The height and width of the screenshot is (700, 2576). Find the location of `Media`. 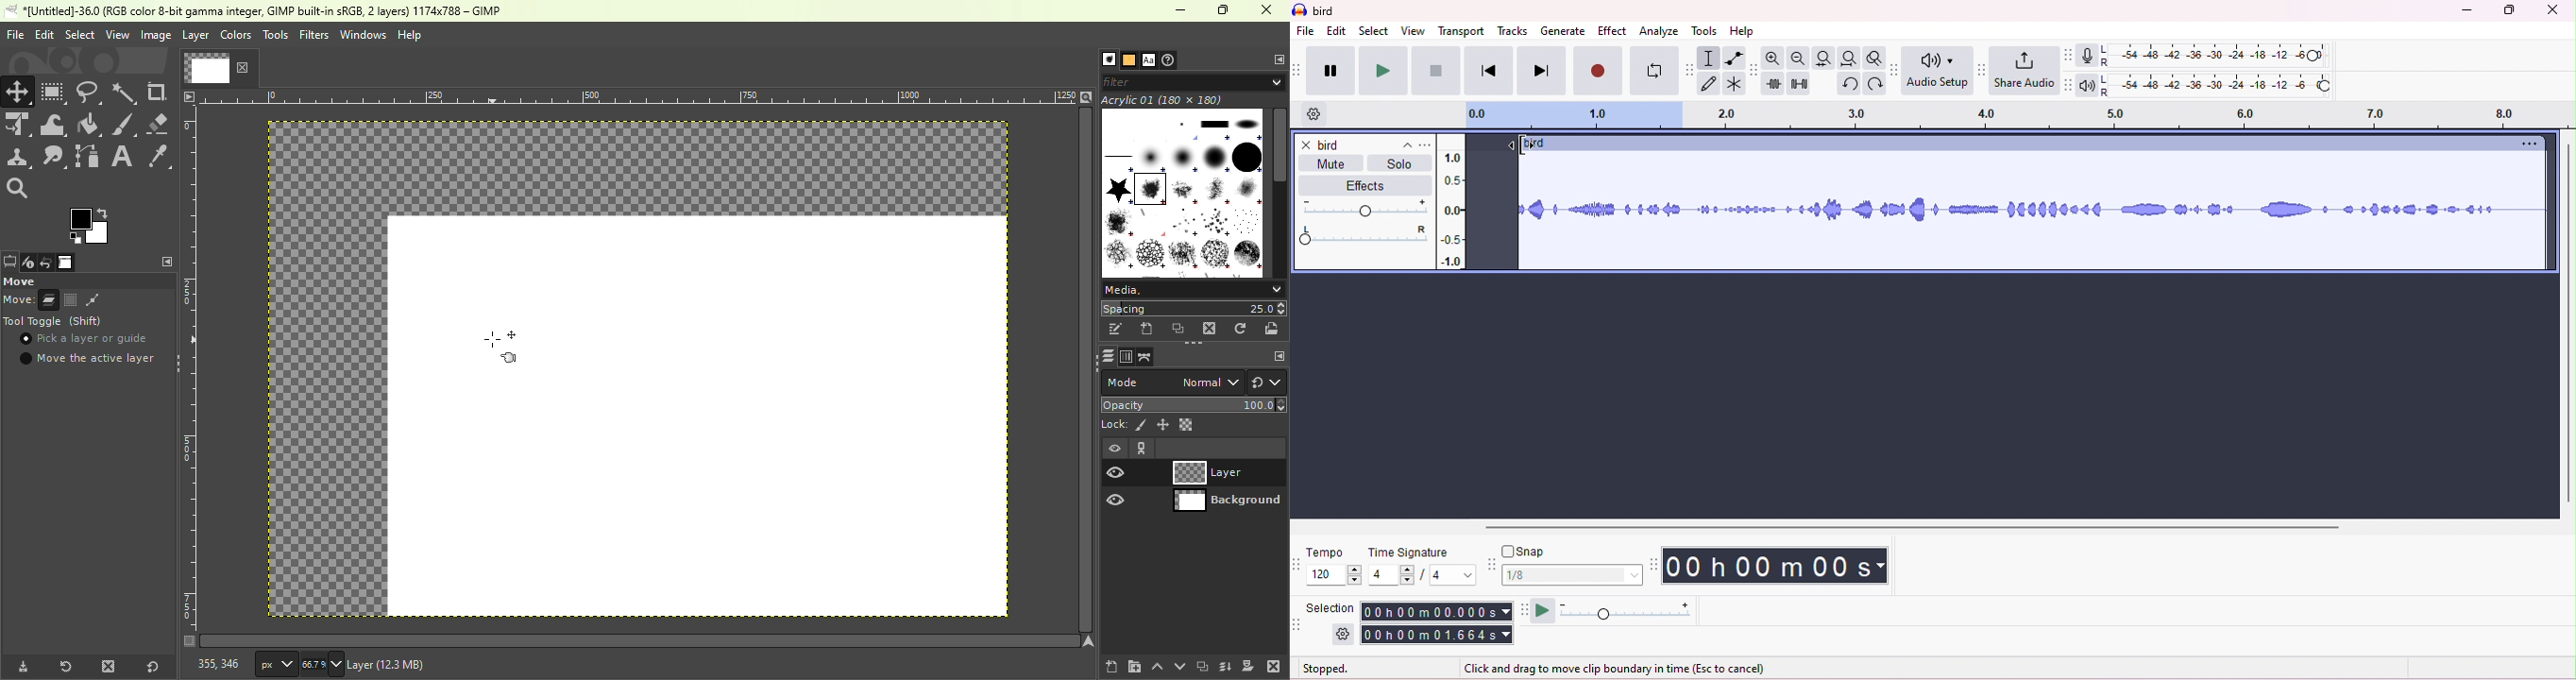

Media is located at coordinates (1192, 288).